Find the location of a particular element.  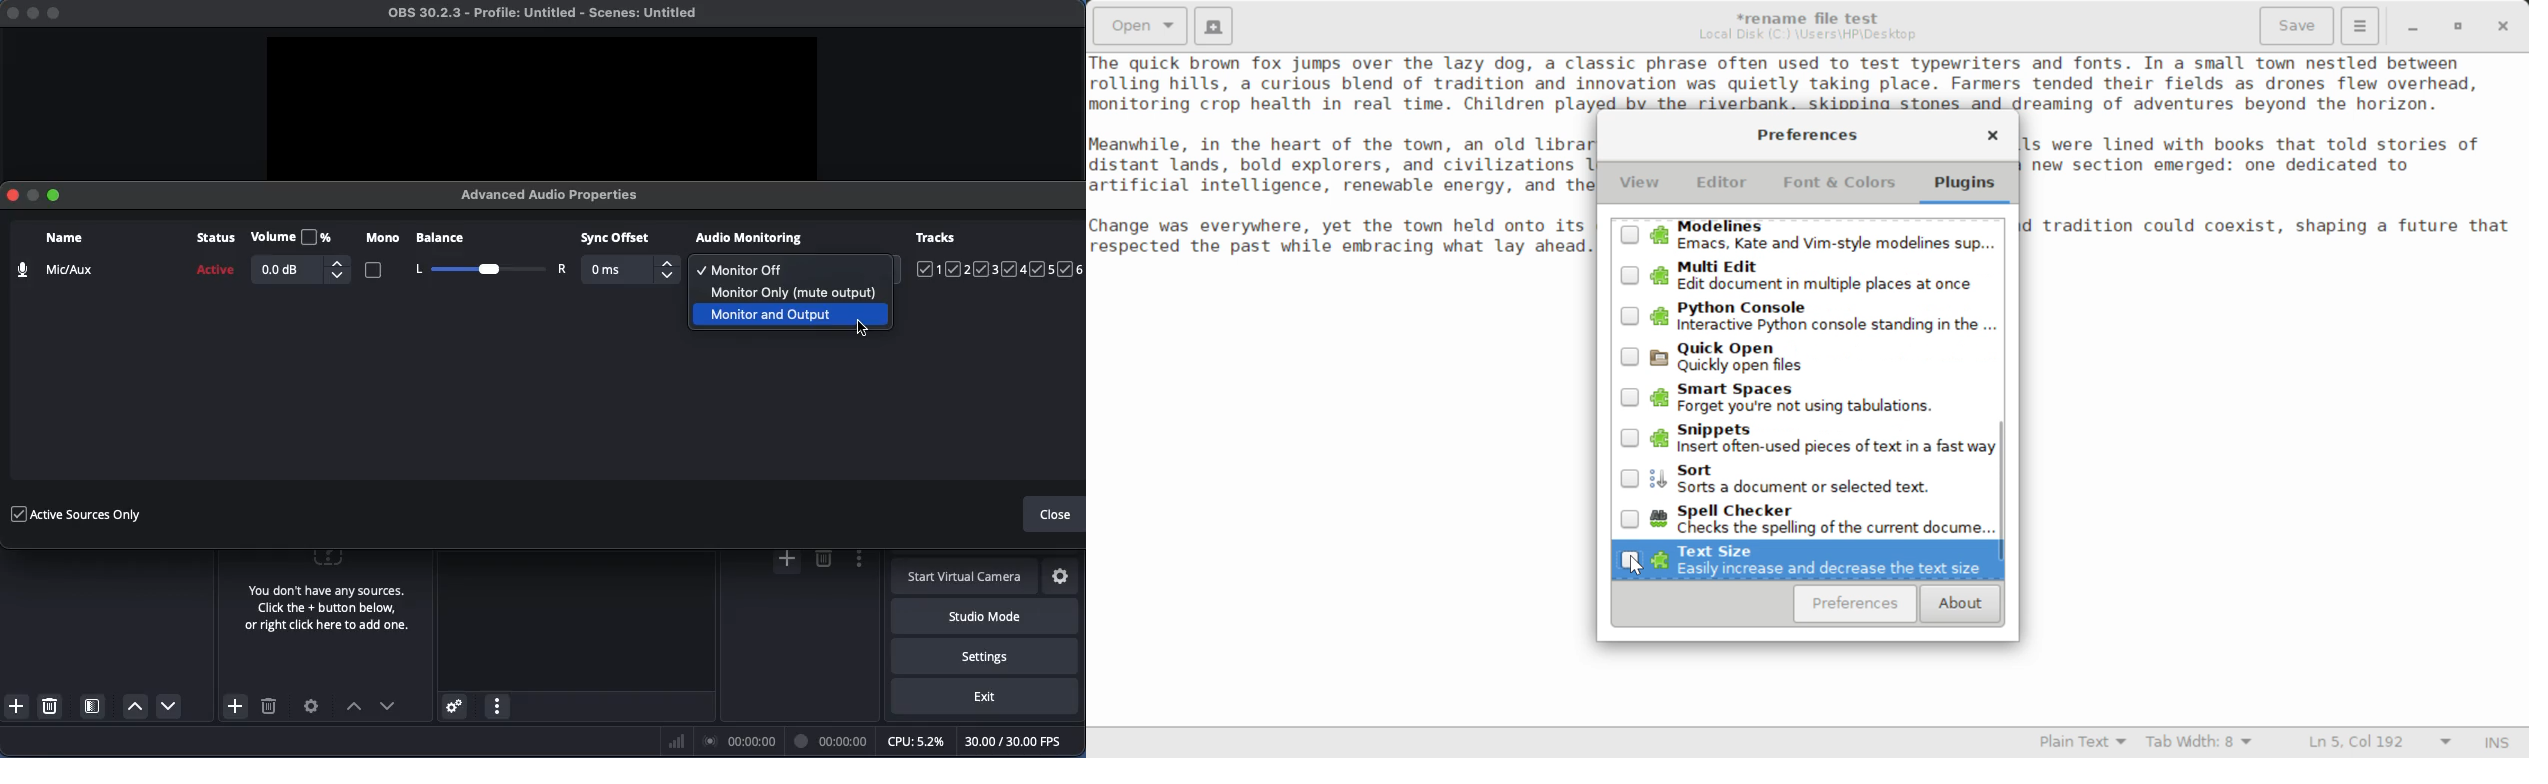

Delete is located at coordinates (269, 709).